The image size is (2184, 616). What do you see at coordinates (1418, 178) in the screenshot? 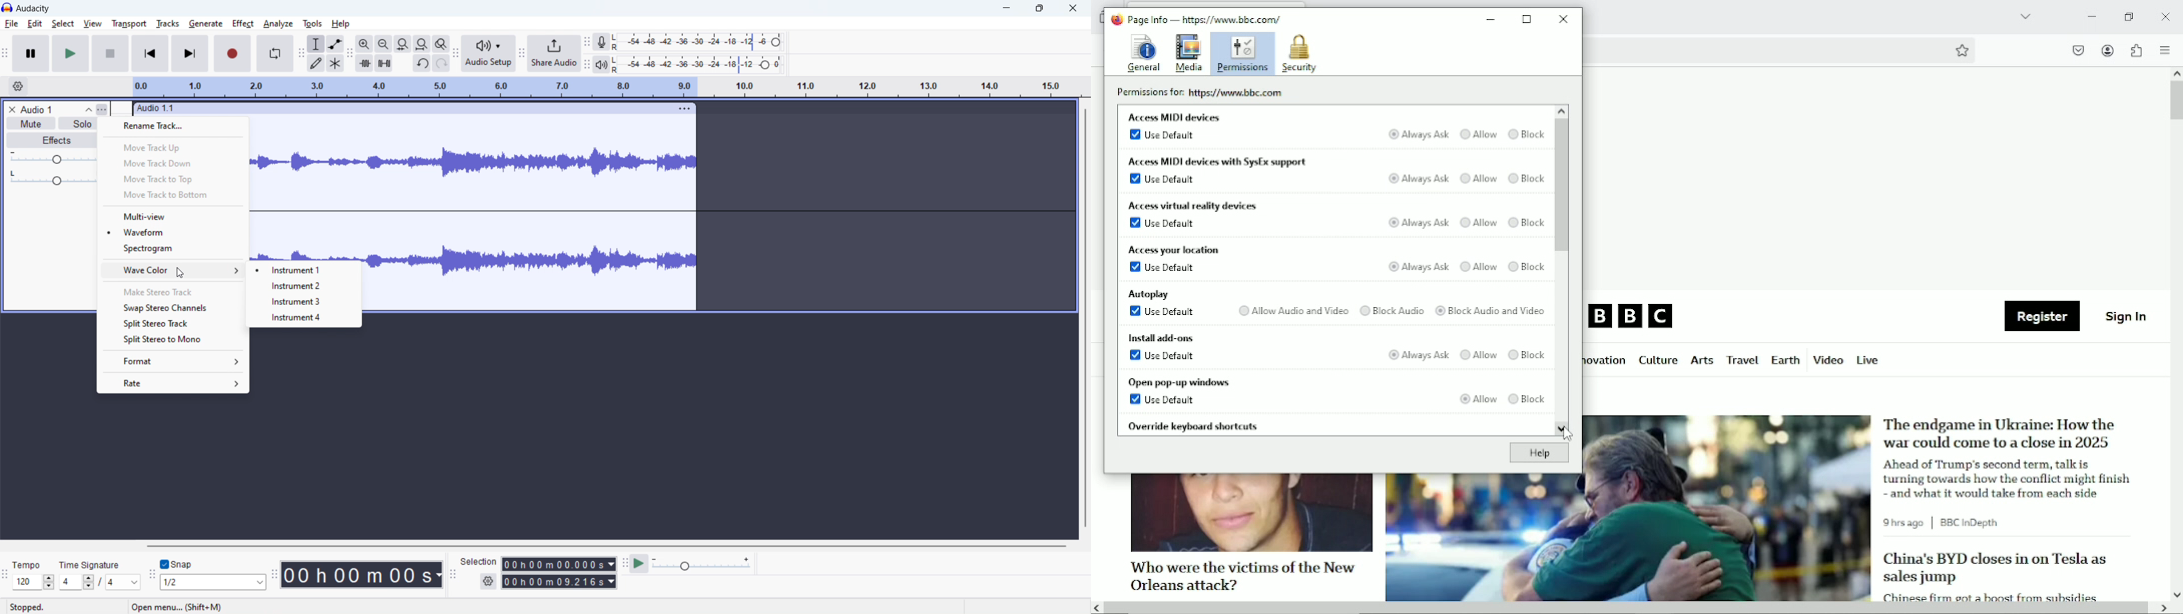
I see `Always ask` at bounding box center [1418, 178].